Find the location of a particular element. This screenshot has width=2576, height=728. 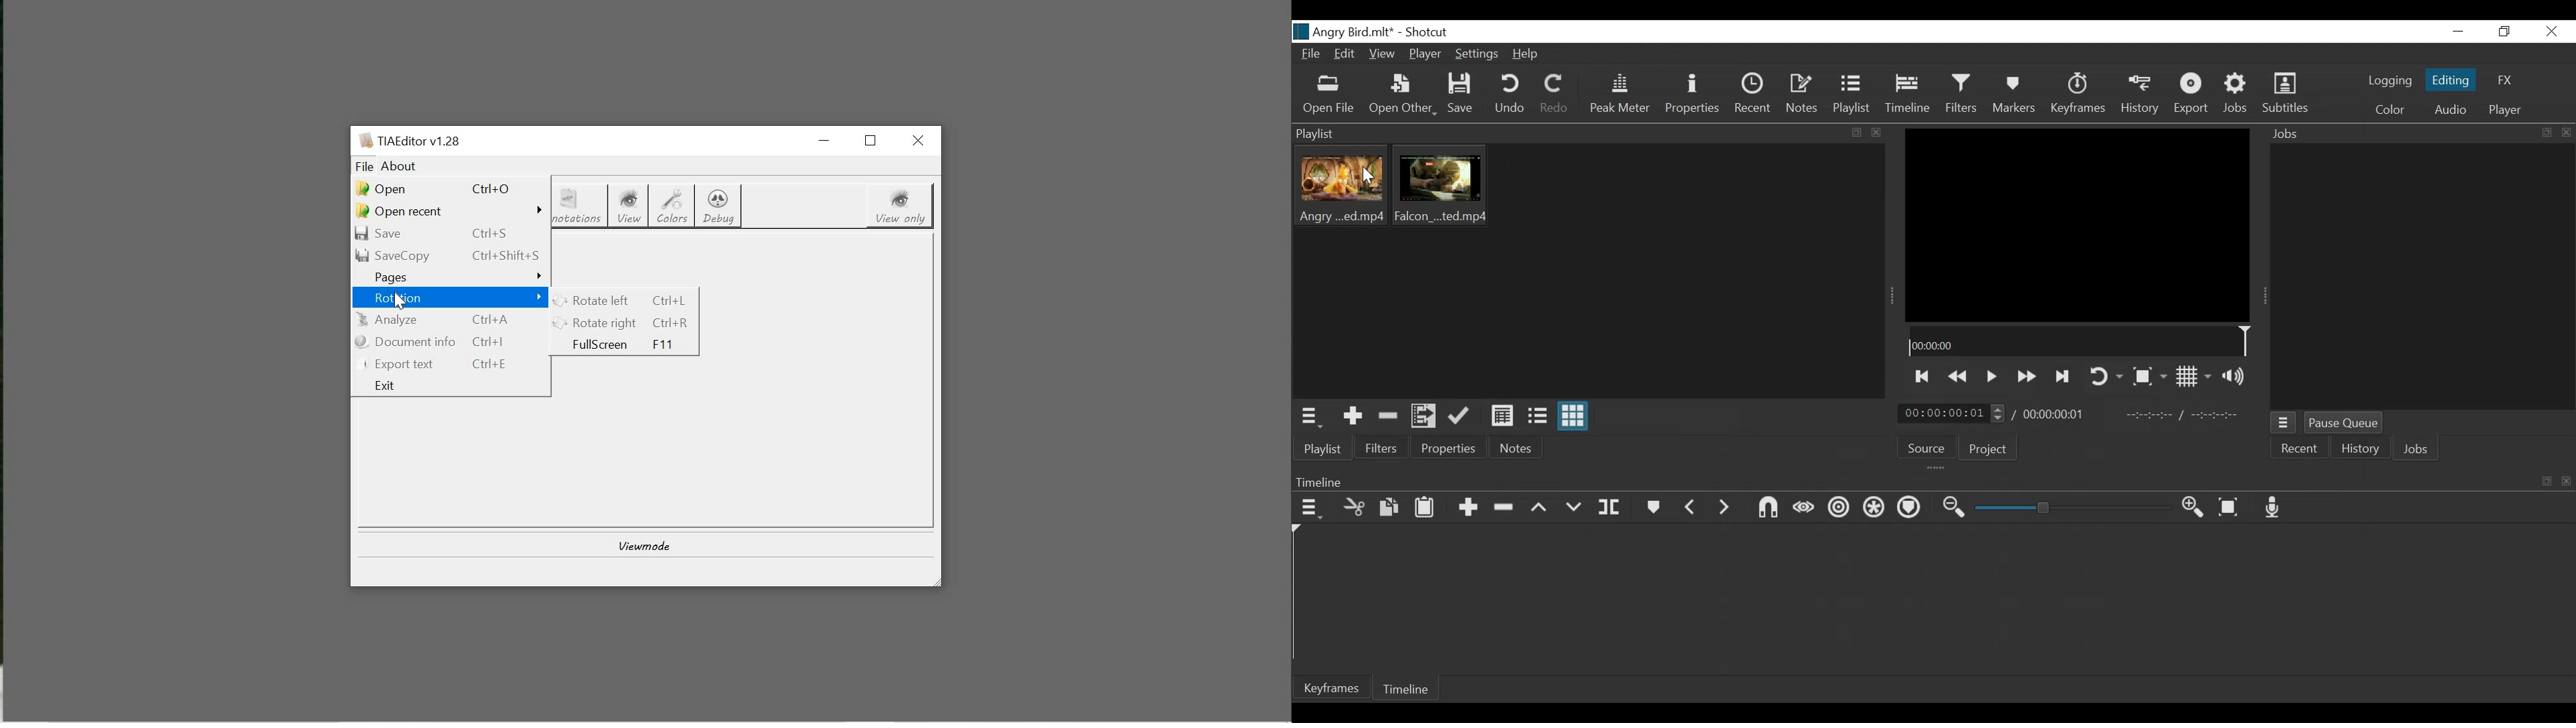

Update is located at coordinates (1461, 416).